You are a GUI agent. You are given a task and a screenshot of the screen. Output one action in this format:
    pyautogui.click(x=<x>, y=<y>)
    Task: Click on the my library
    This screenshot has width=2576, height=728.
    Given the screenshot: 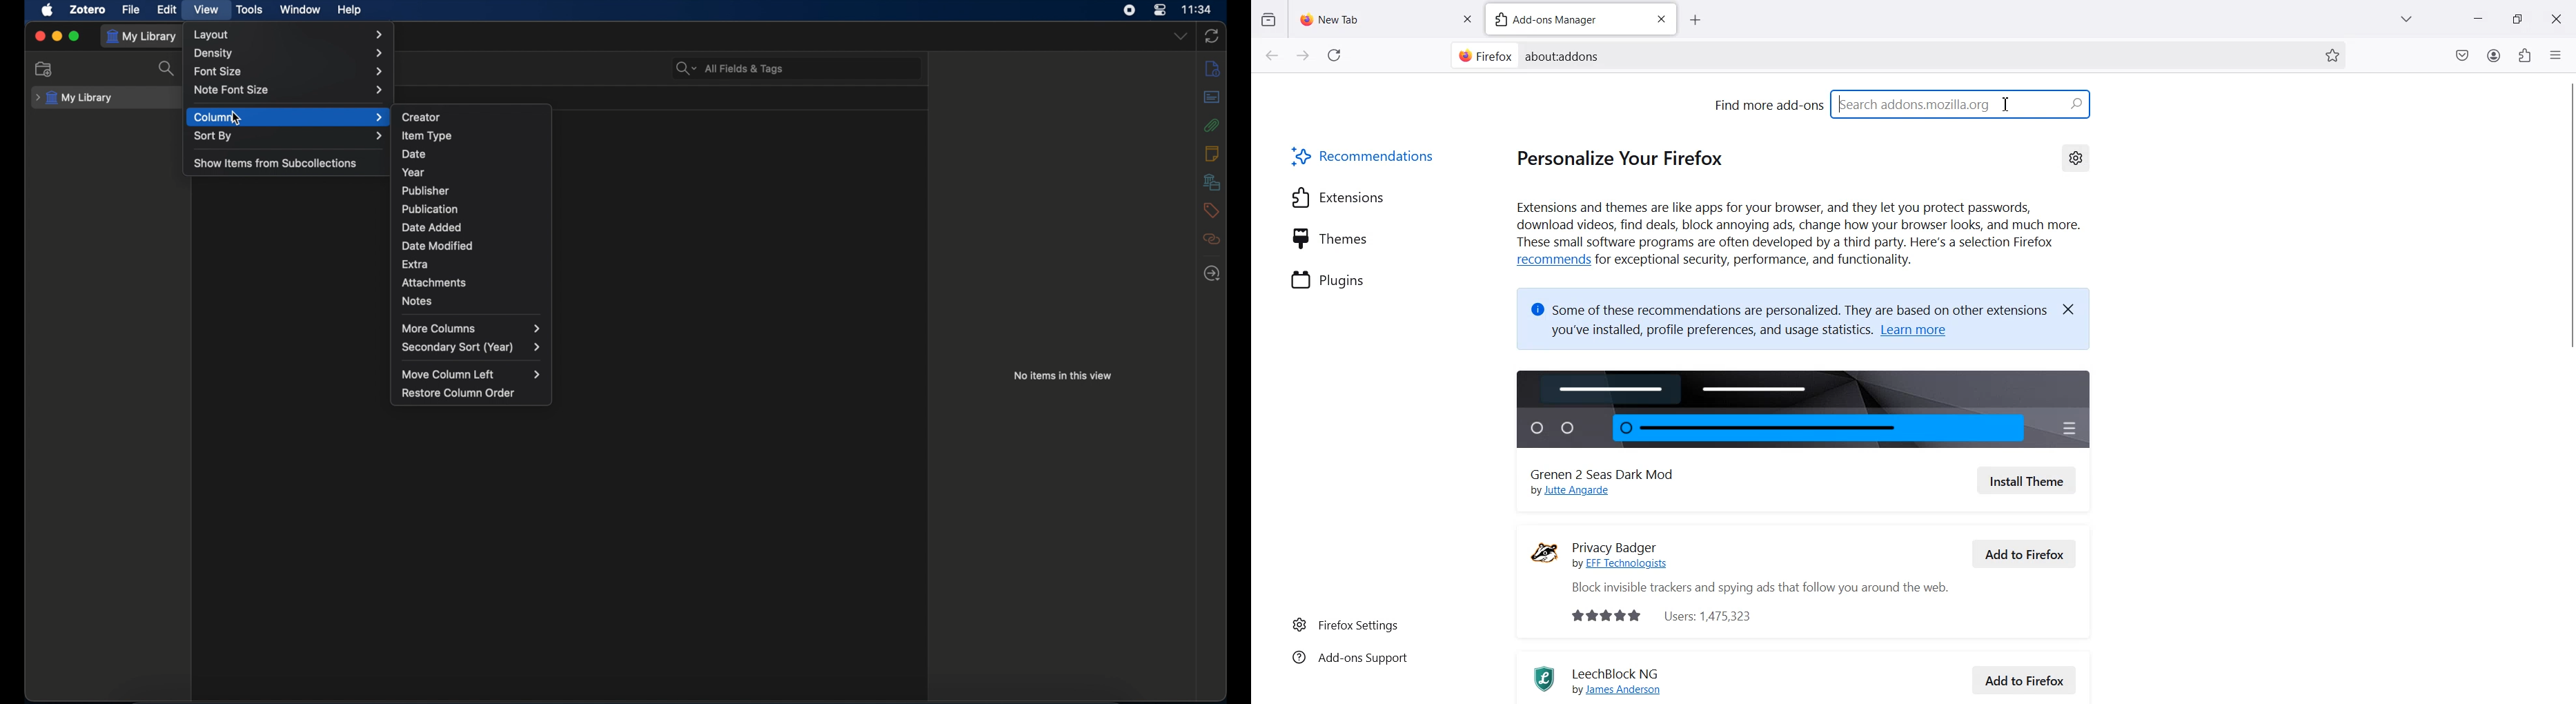 What is the action you would take?
    pyautogui.click(x=74, y=98)
    